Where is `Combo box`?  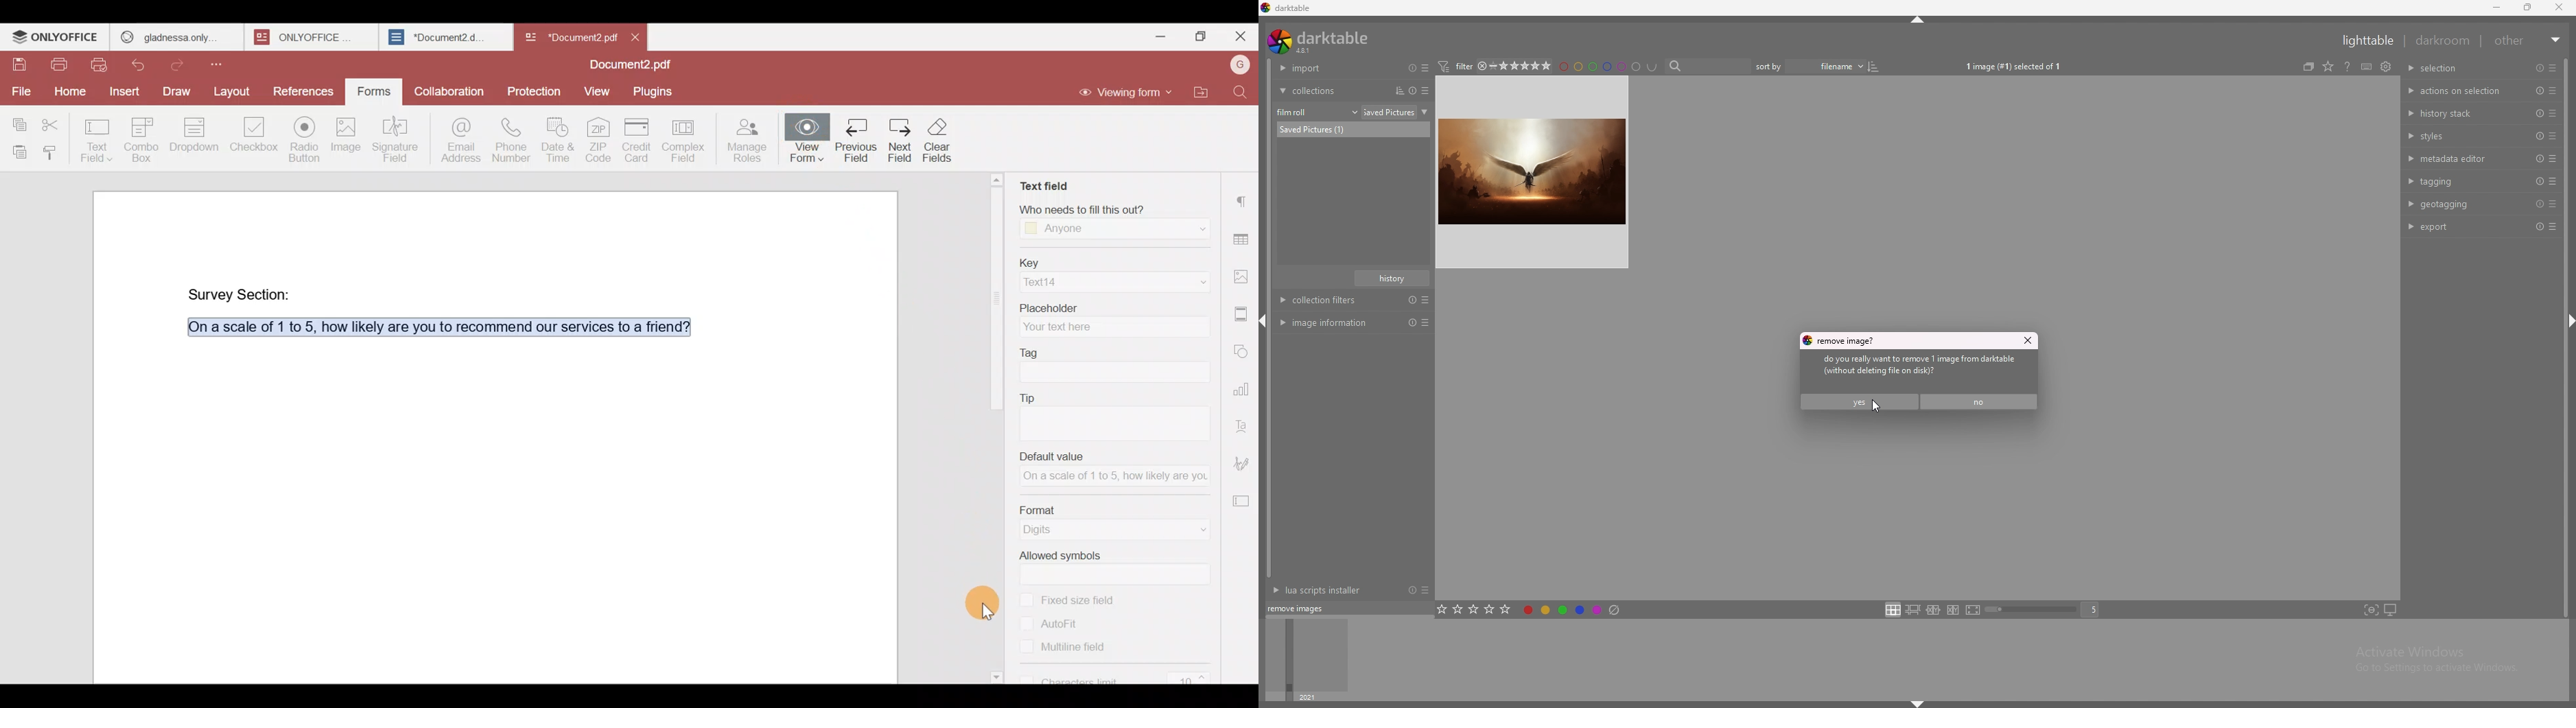
Combo box is located at coordinates (139, 139).